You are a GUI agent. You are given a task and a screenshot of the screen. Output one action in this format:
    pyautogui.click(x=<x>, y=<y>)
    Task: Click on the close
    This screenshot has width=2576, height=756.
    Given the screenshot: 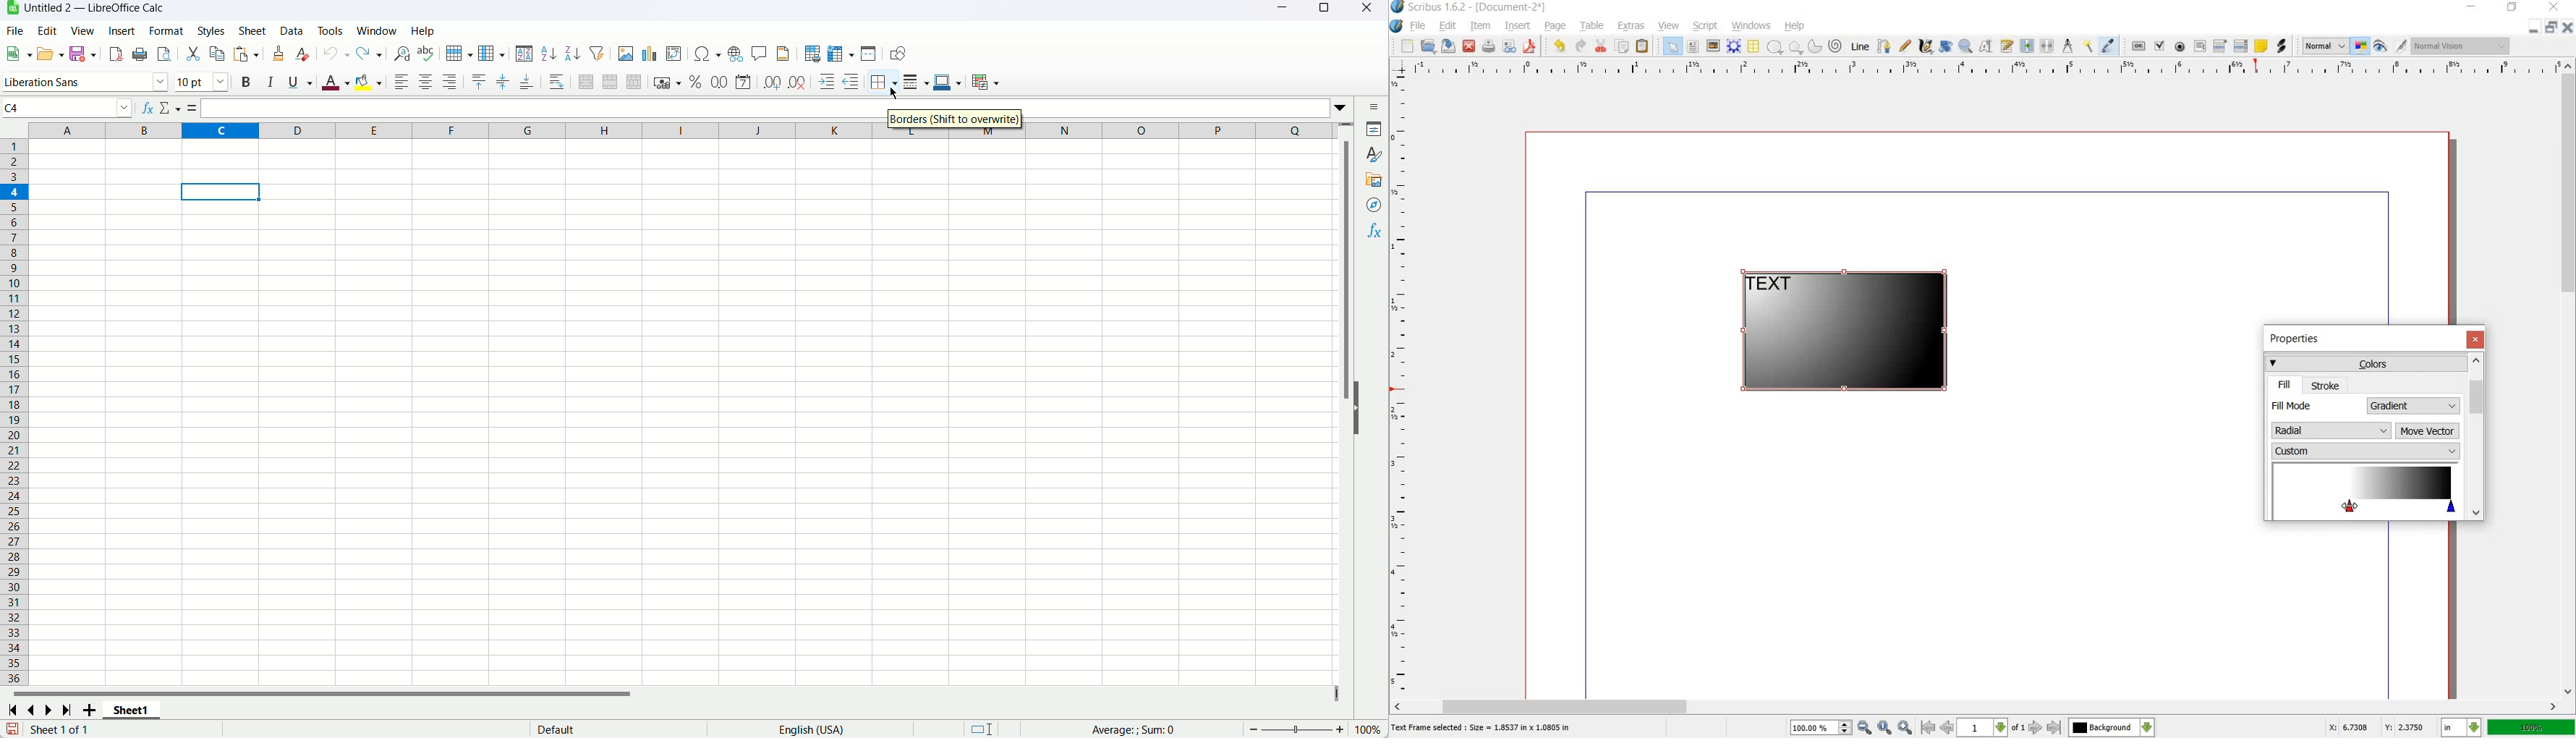 What is the action you would take?
    pyautogui.click(x=1470, y=46)
    